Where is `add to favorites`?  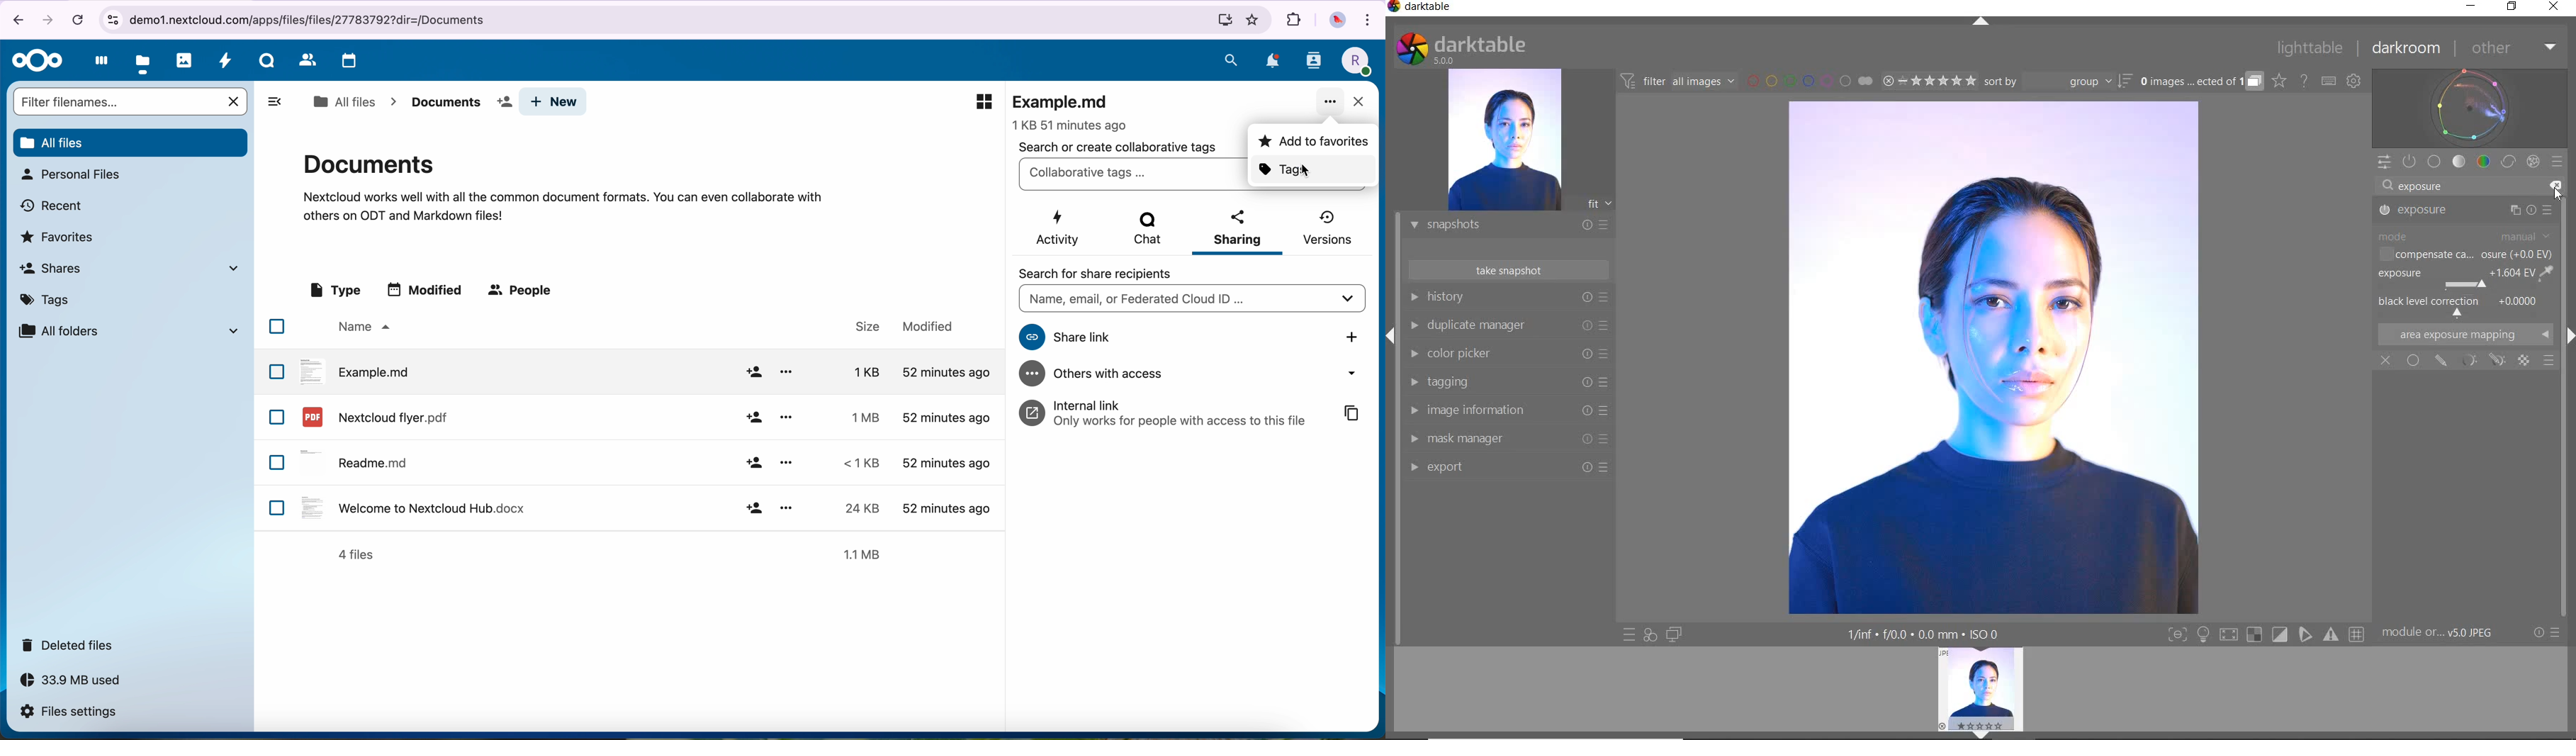
add to favorites is located at coordinates (1312, 141).